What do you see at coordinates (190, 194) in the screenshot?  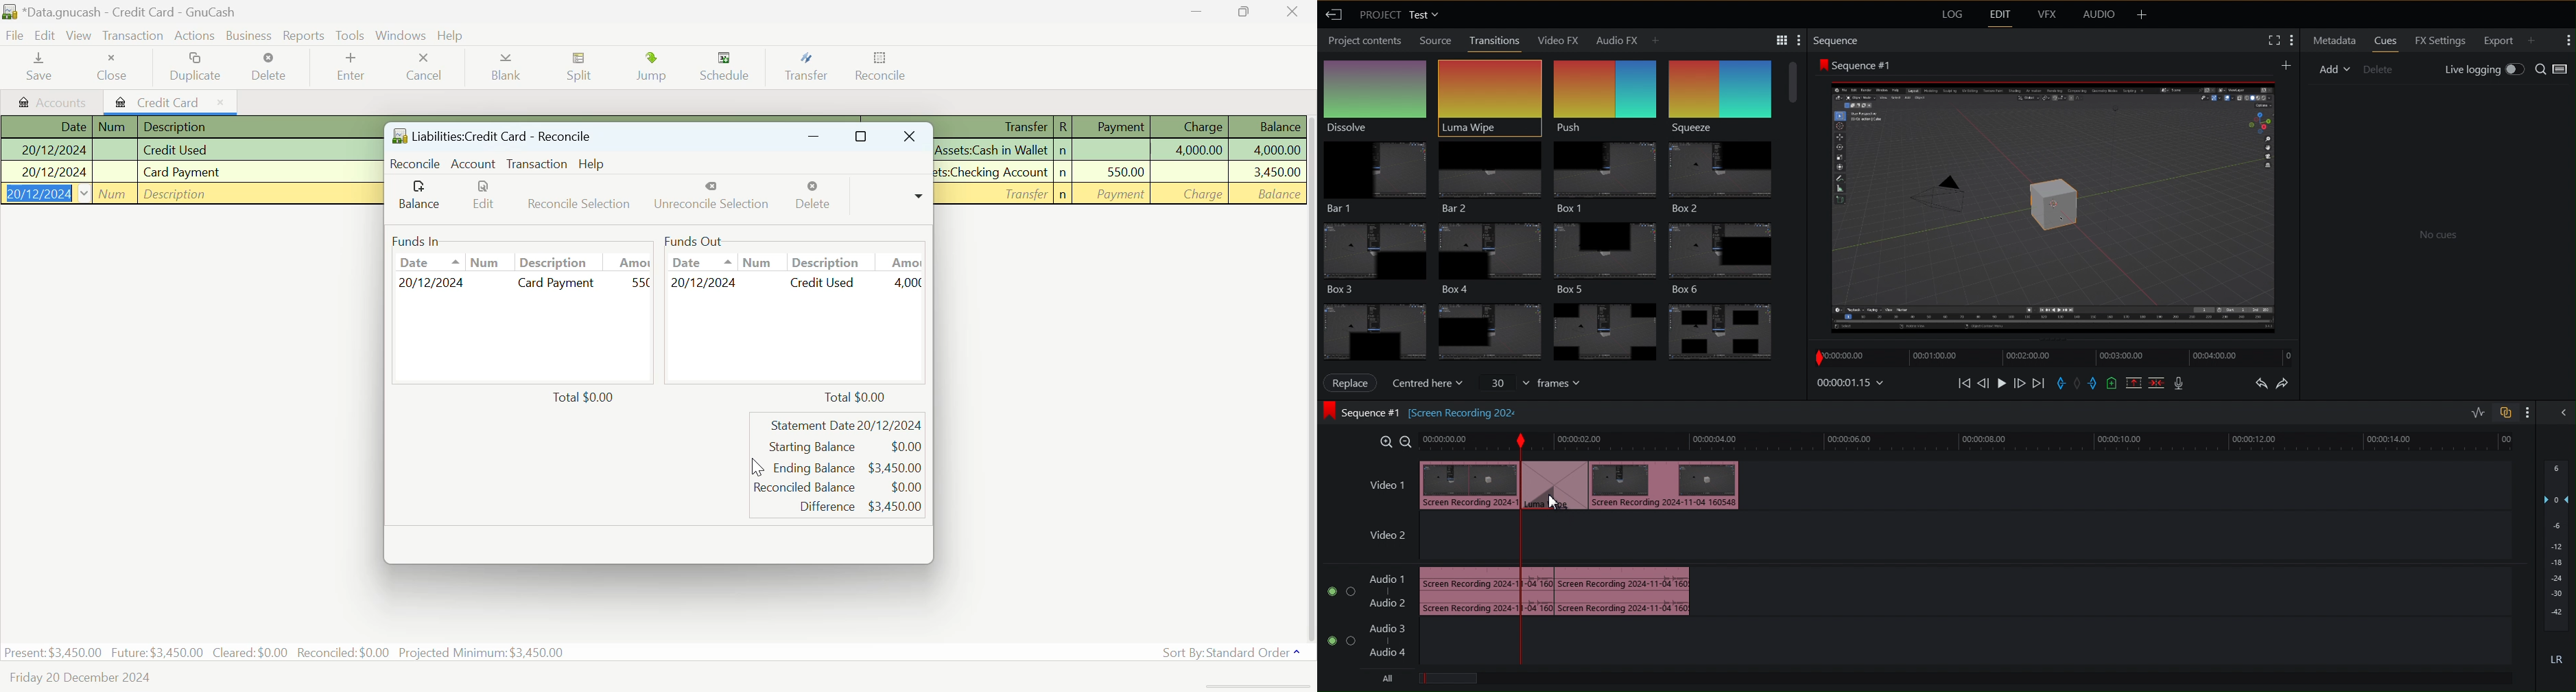 I see `New Transaction Field` at bounding box center [190, 194].